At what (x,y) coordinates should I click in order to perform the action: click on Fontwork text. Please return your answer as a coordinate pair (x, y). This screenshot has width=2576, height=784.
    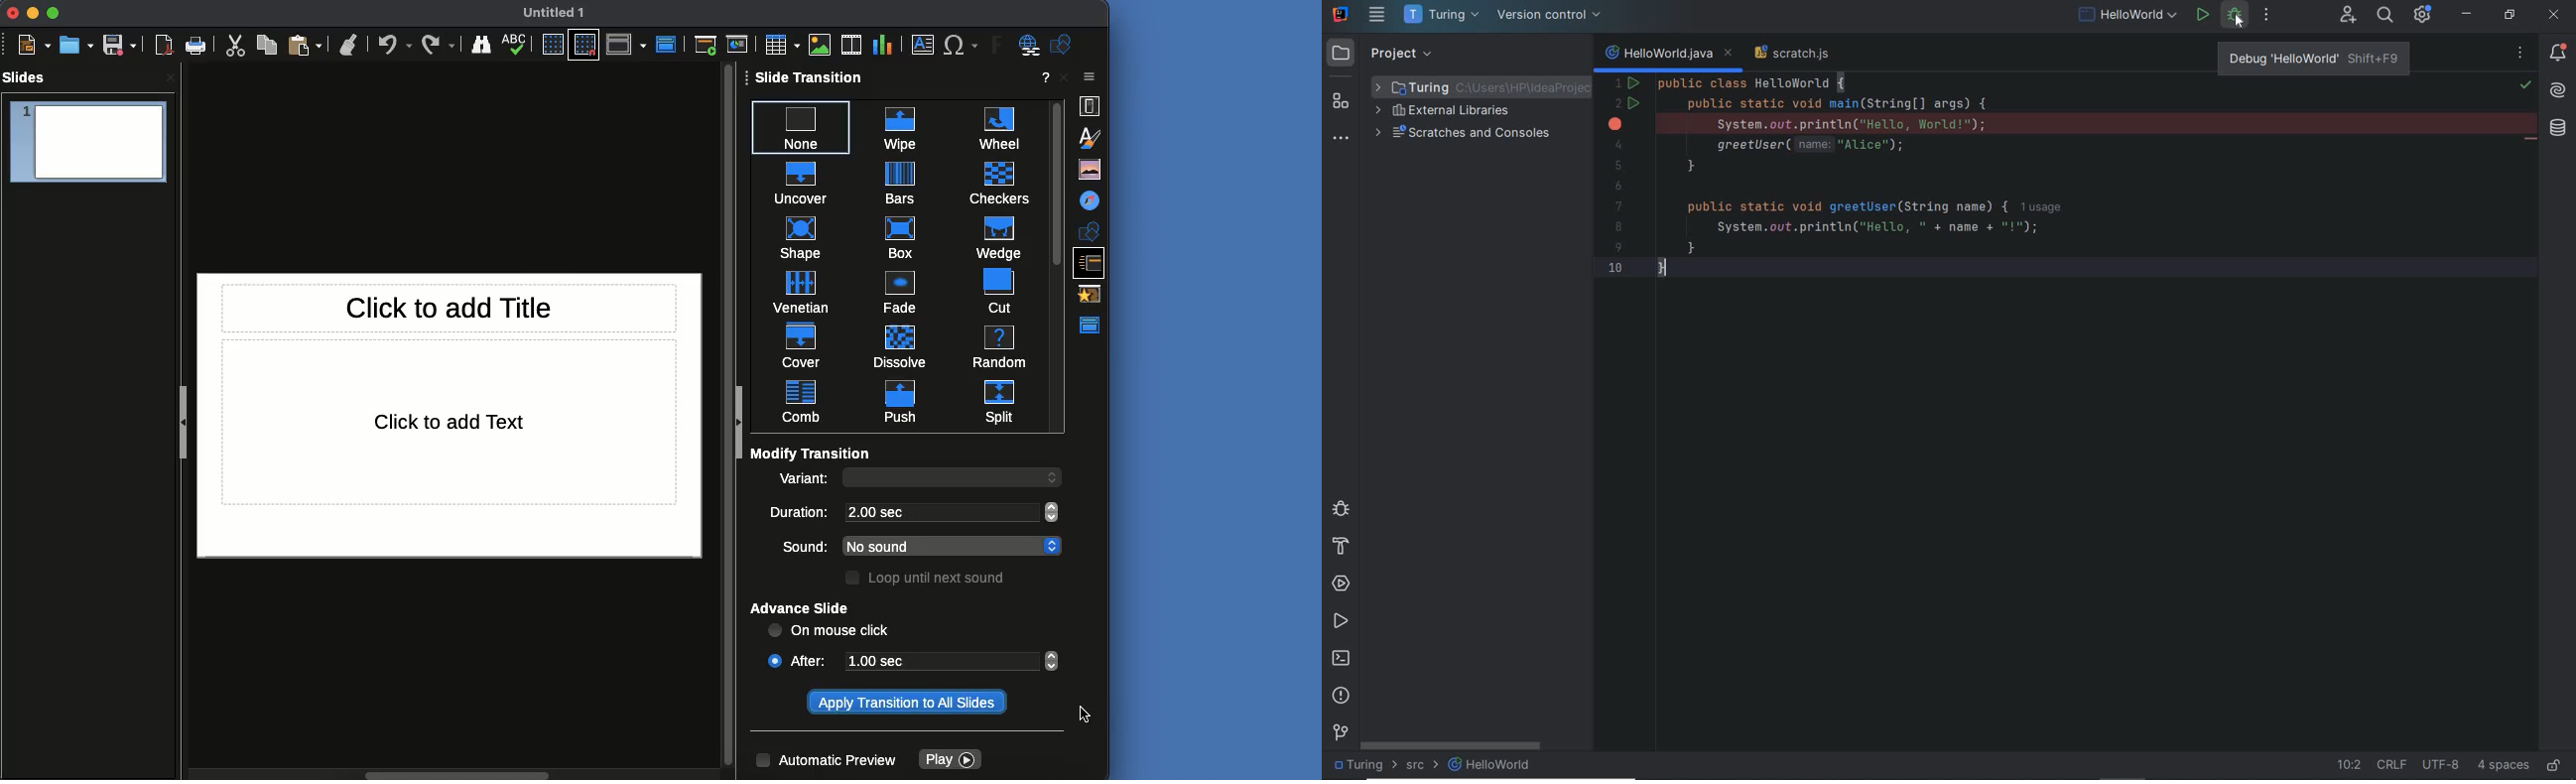
    Looking at the image, I should click on (992, 47).